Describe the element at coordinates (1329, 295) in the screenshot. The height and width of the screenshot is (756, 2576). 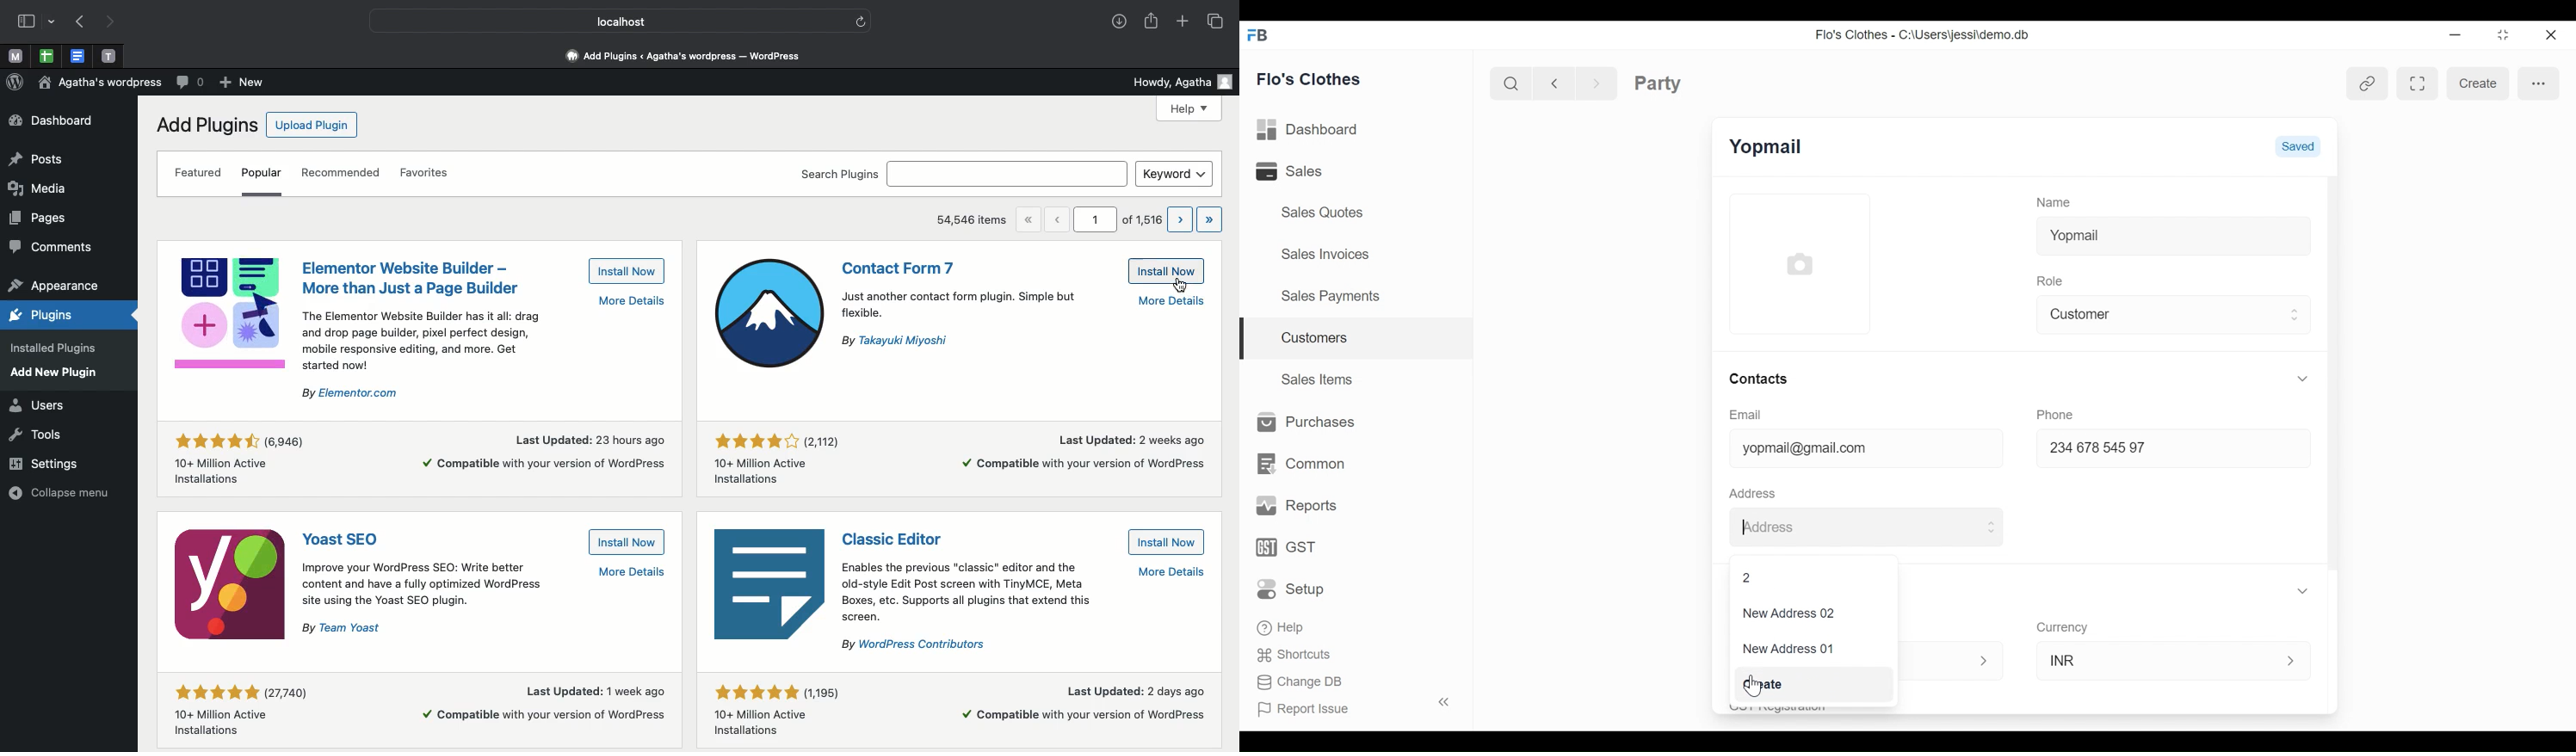
I see `Sales Payments` at that location.